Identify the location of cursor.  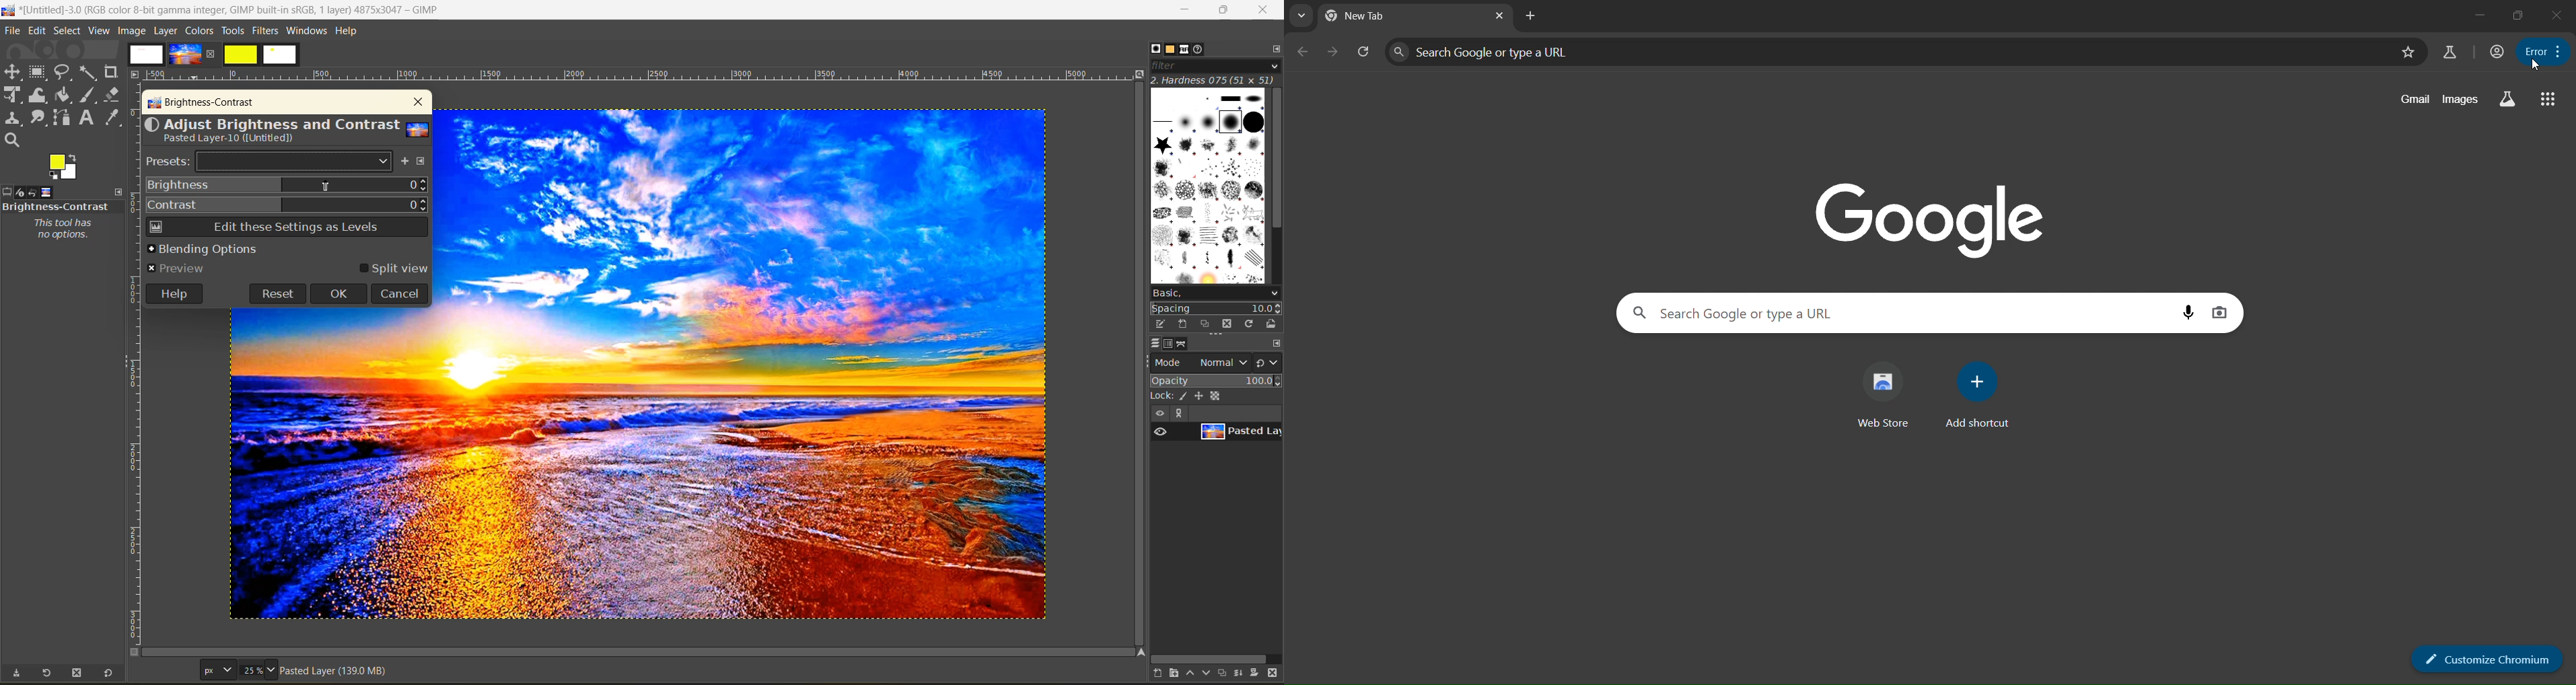
(2540, 64).